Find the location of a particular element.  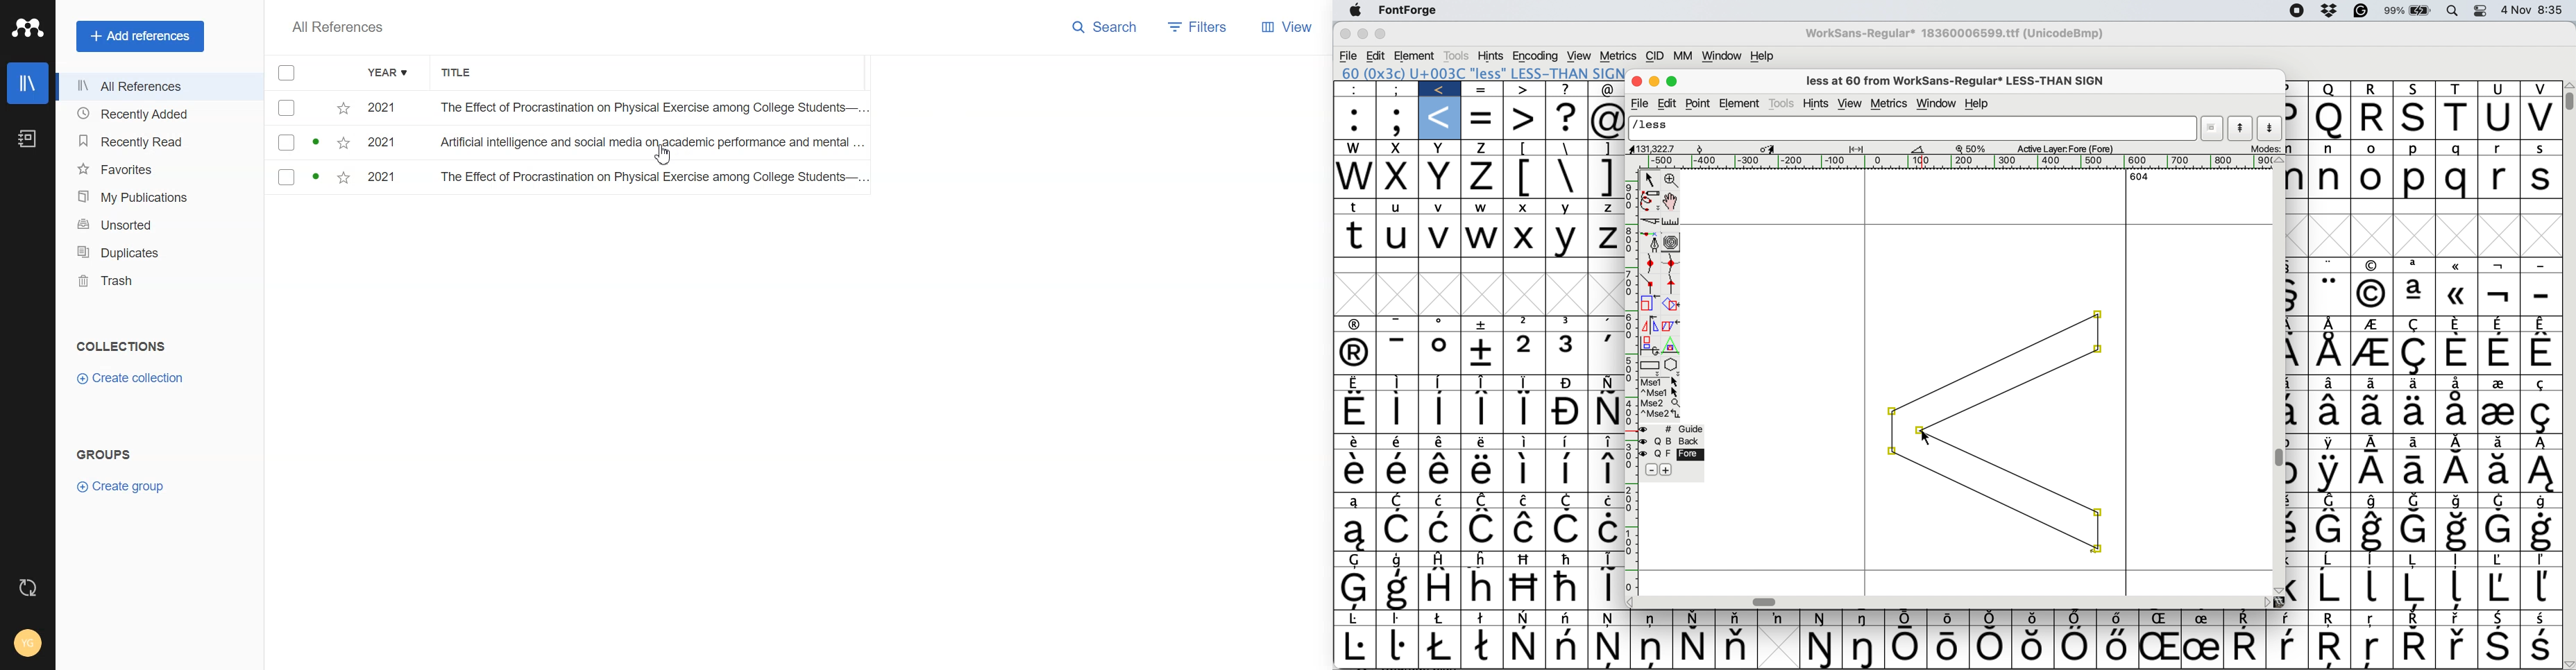

horizontal scroll bar is located at coordinates (1947, 601).